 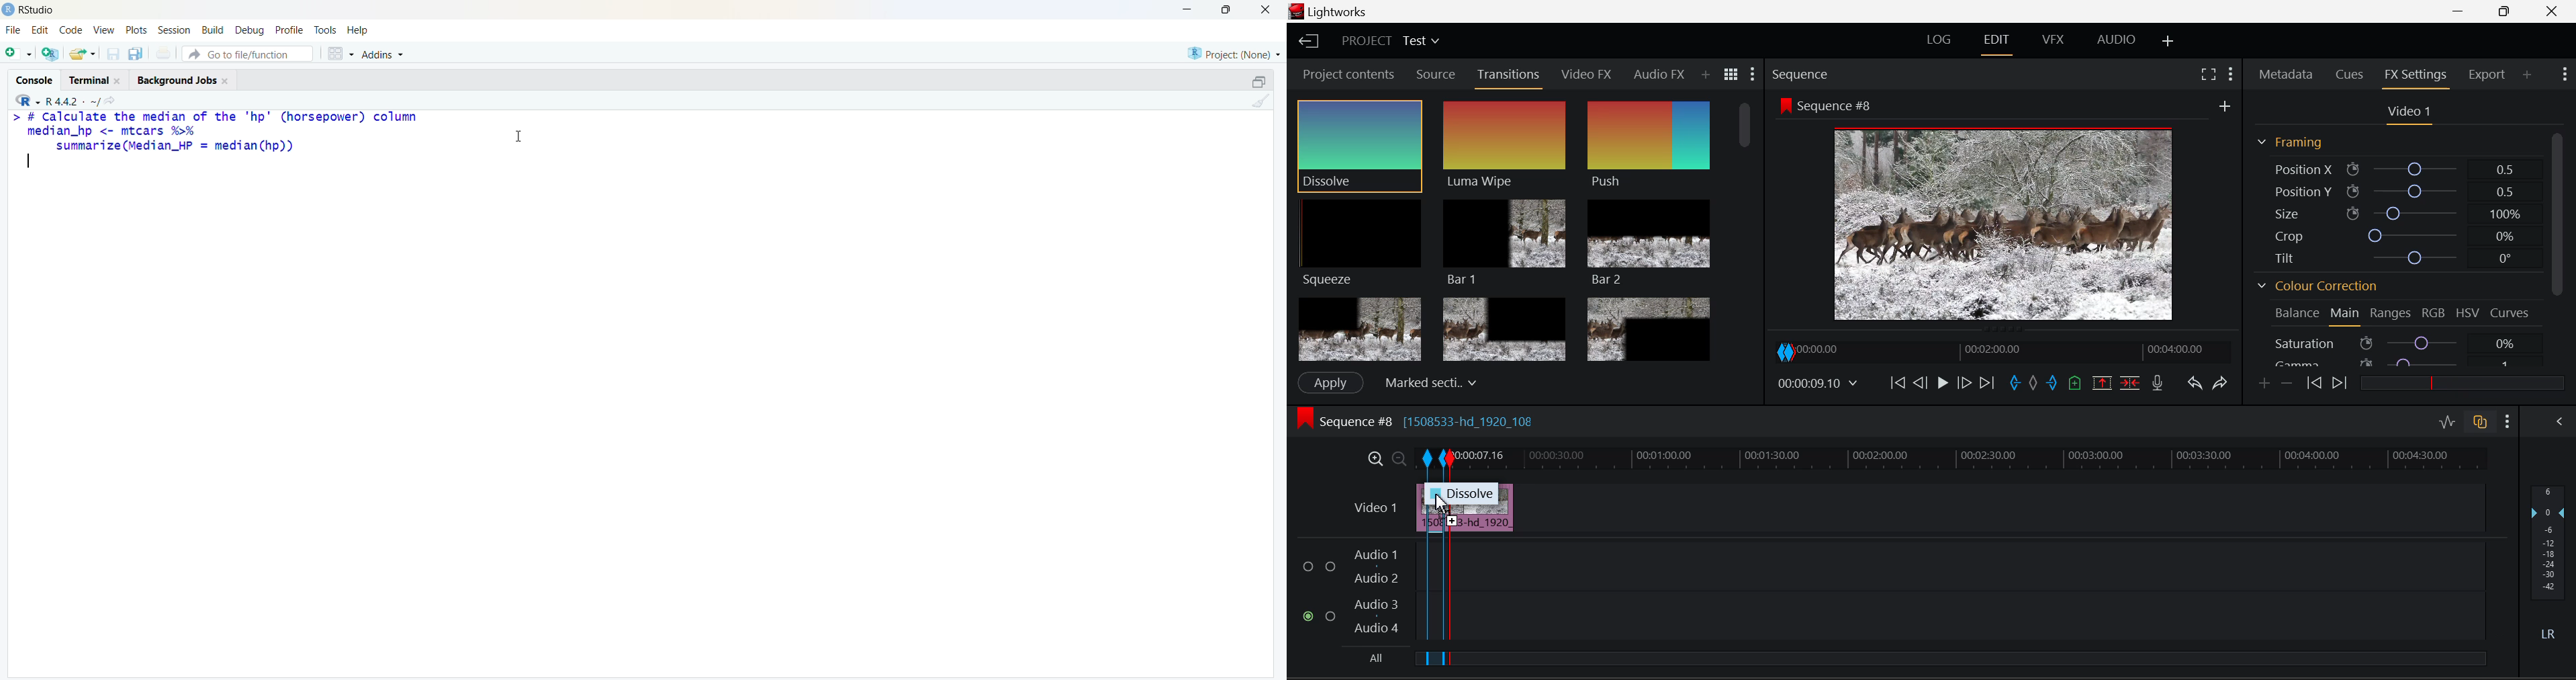 What do you see at coordinates (1226, 9) in the screenshot?
I see `maximise` at bounding box center [1226, 9].